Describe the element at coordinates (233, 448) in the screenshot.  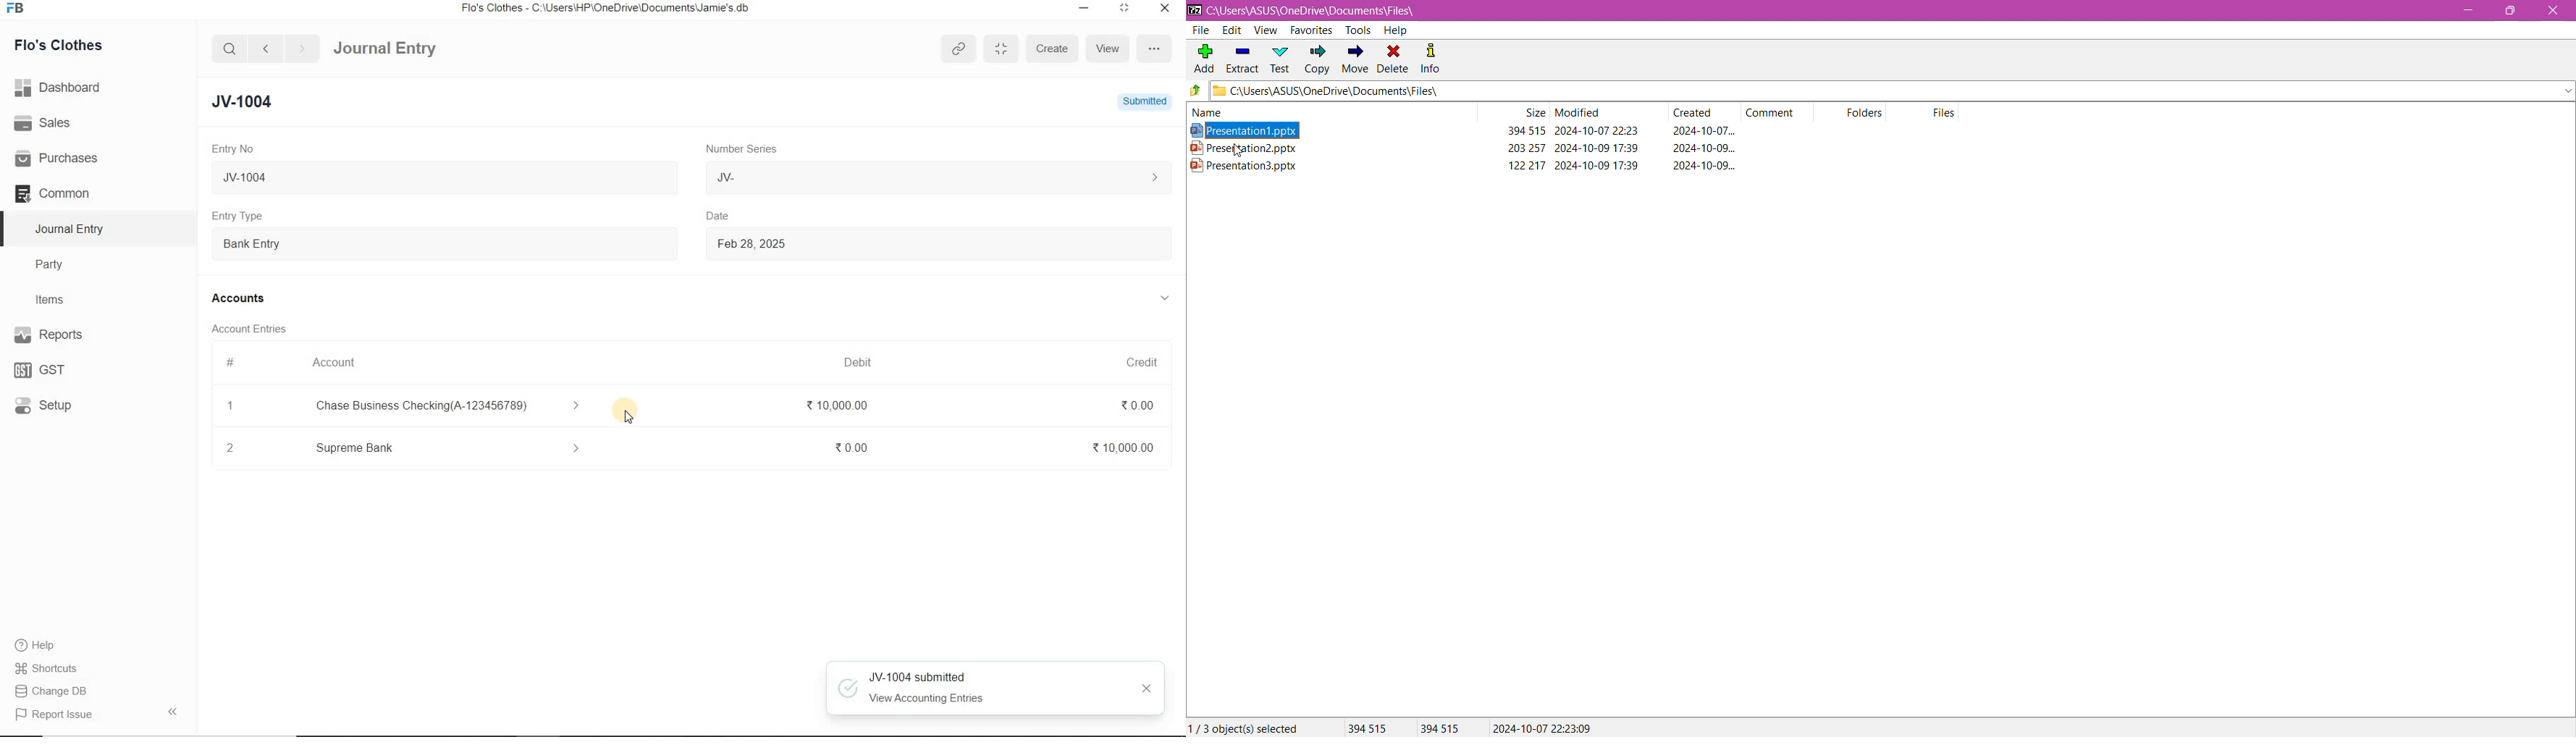
I see `2` at that location.